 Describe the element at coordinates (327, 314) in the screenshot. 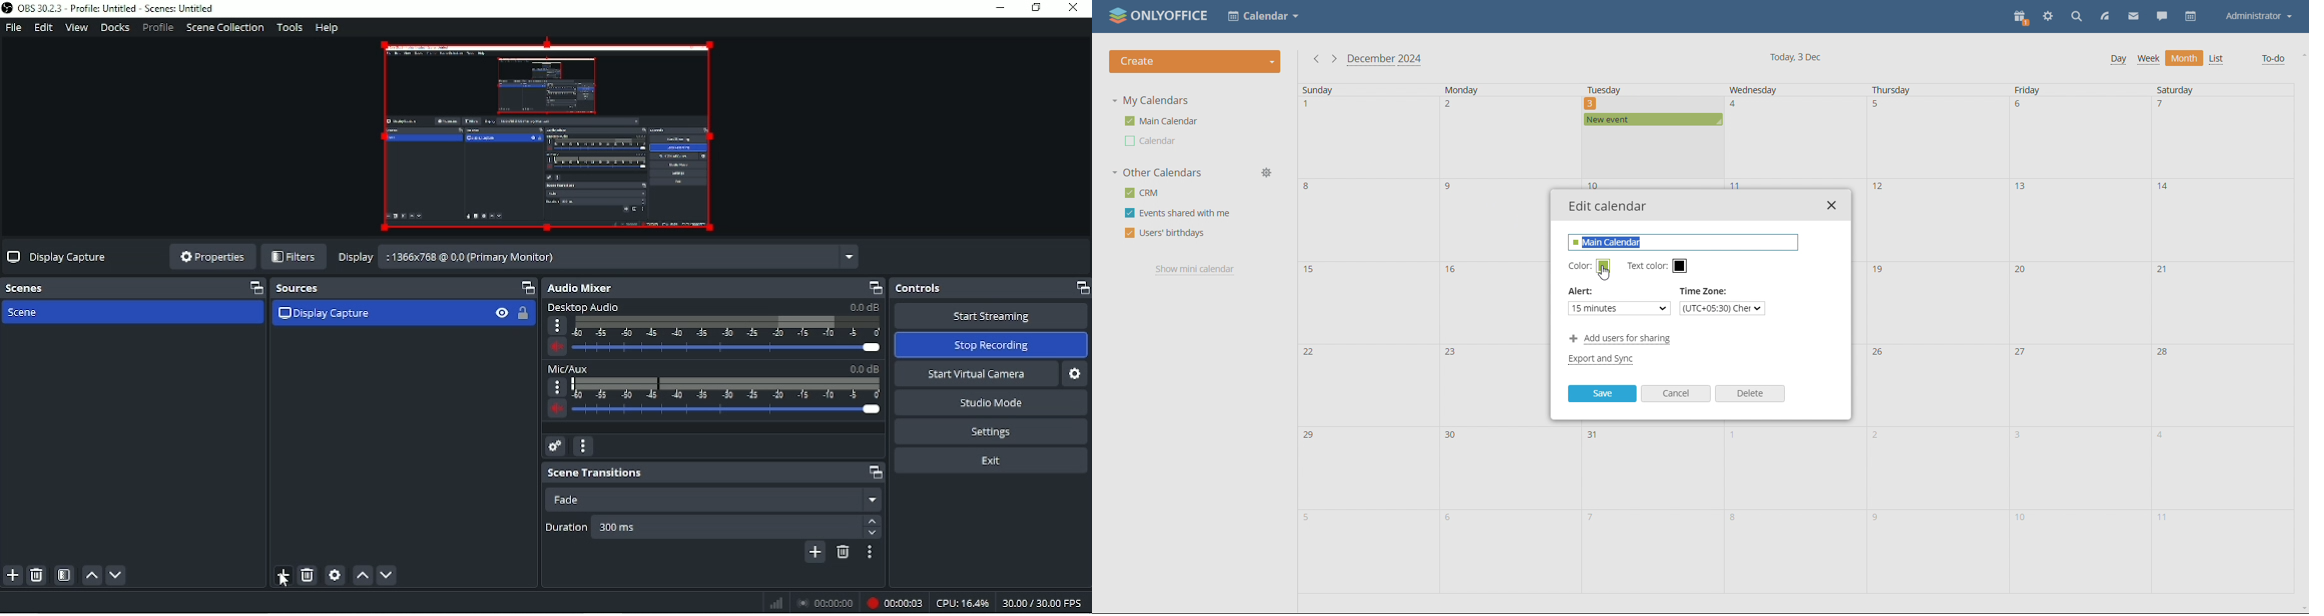

I see `Display capture` at that location.